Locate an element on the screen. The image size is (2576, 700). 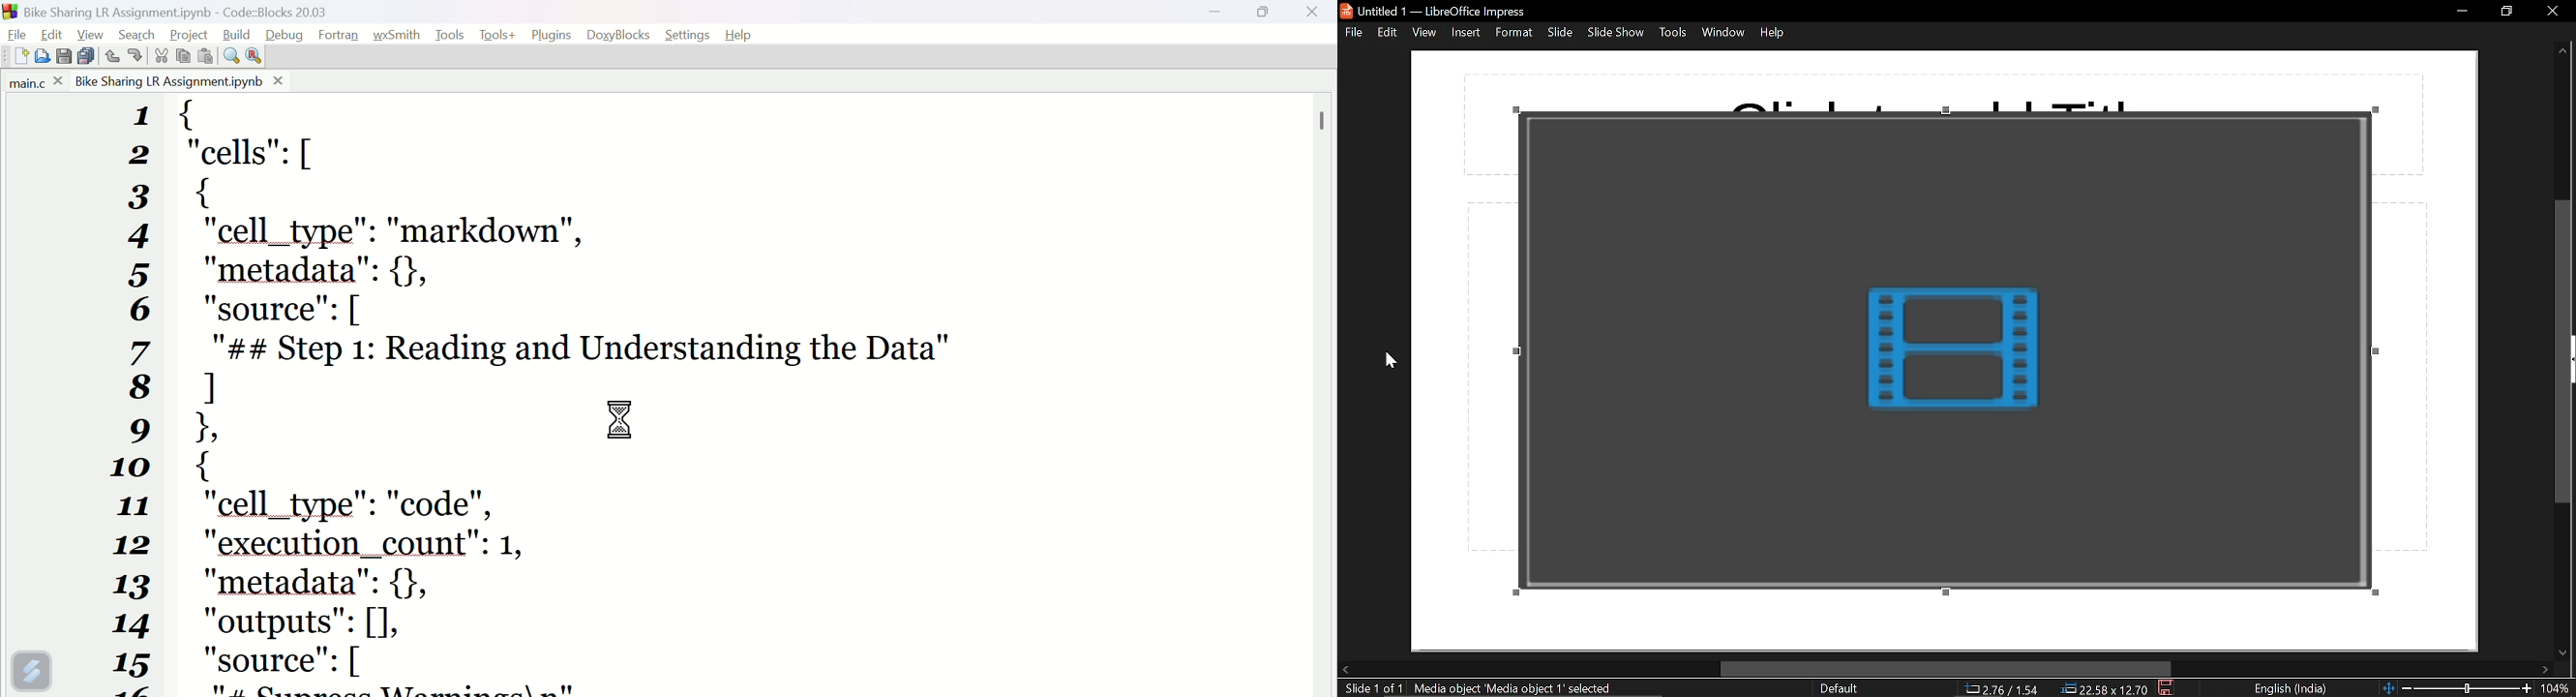
Version control is located at coordinates (31, 671).